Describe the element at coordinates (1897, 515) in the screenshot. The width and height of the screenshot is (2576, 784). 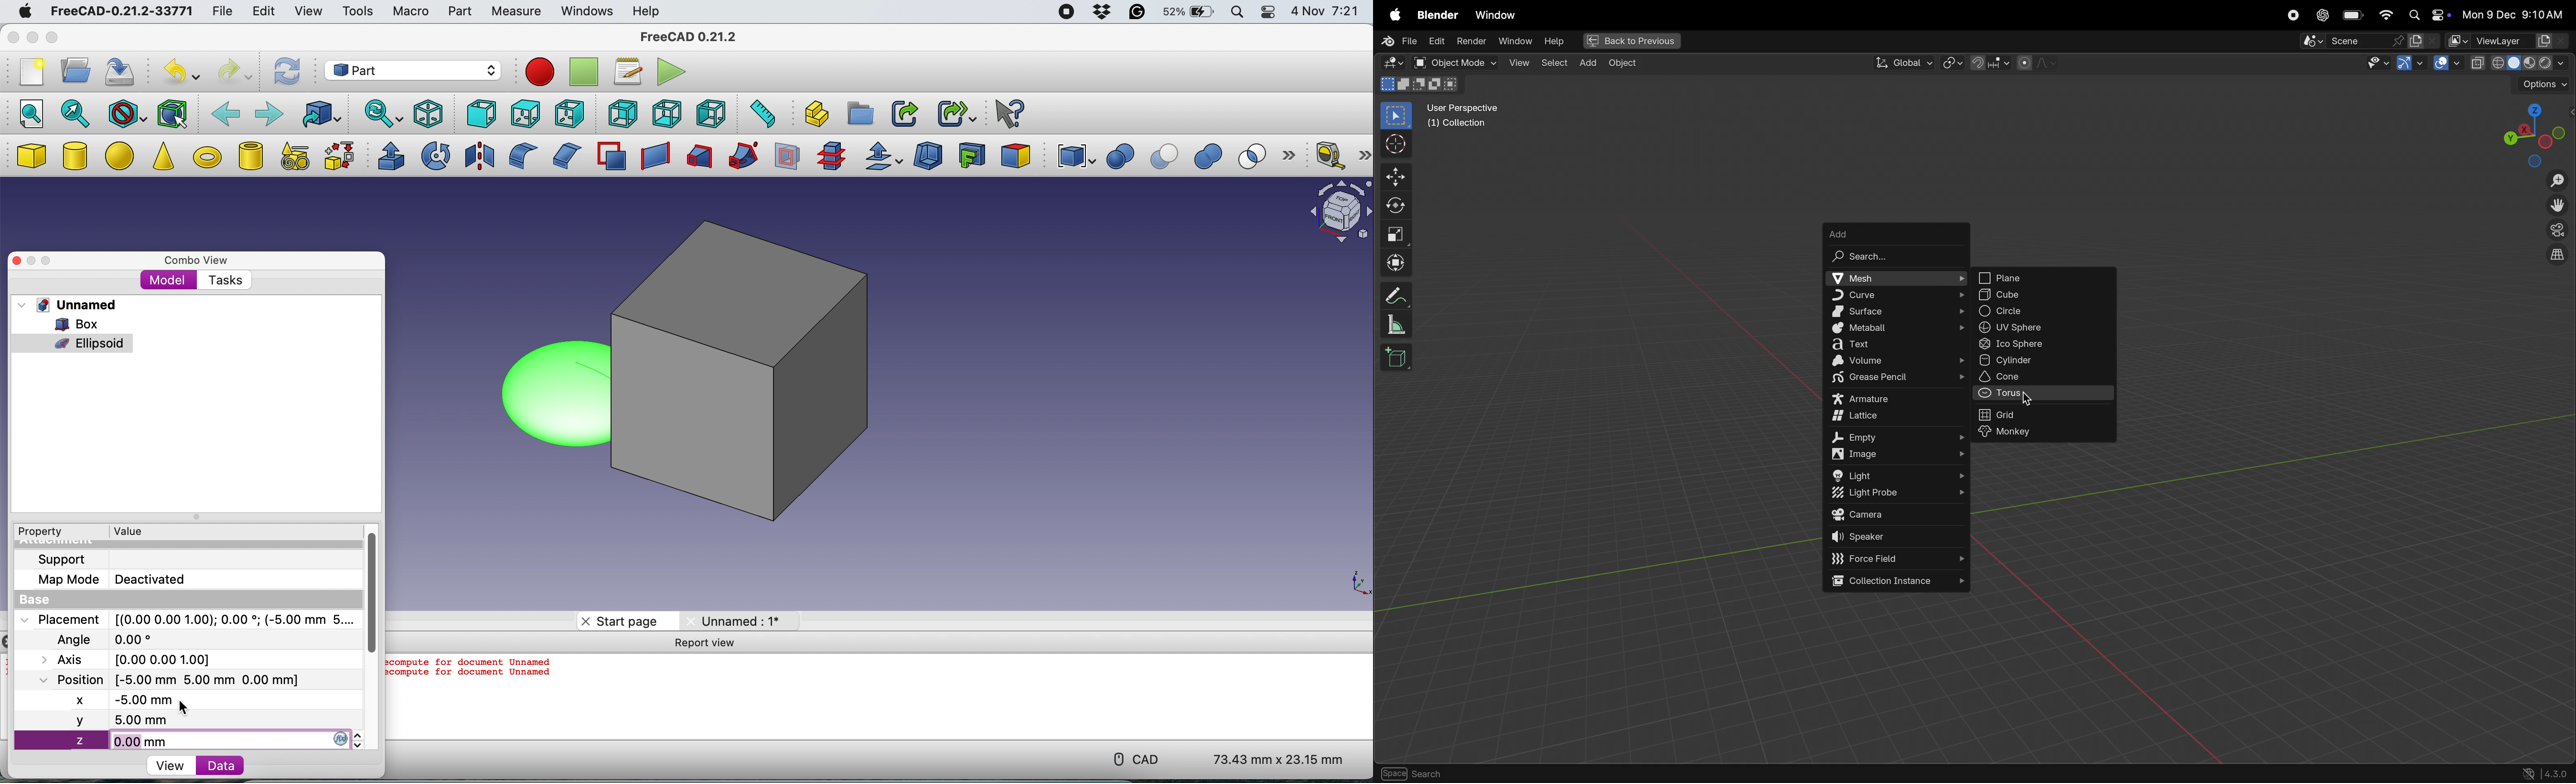
I see `camera` at that location.